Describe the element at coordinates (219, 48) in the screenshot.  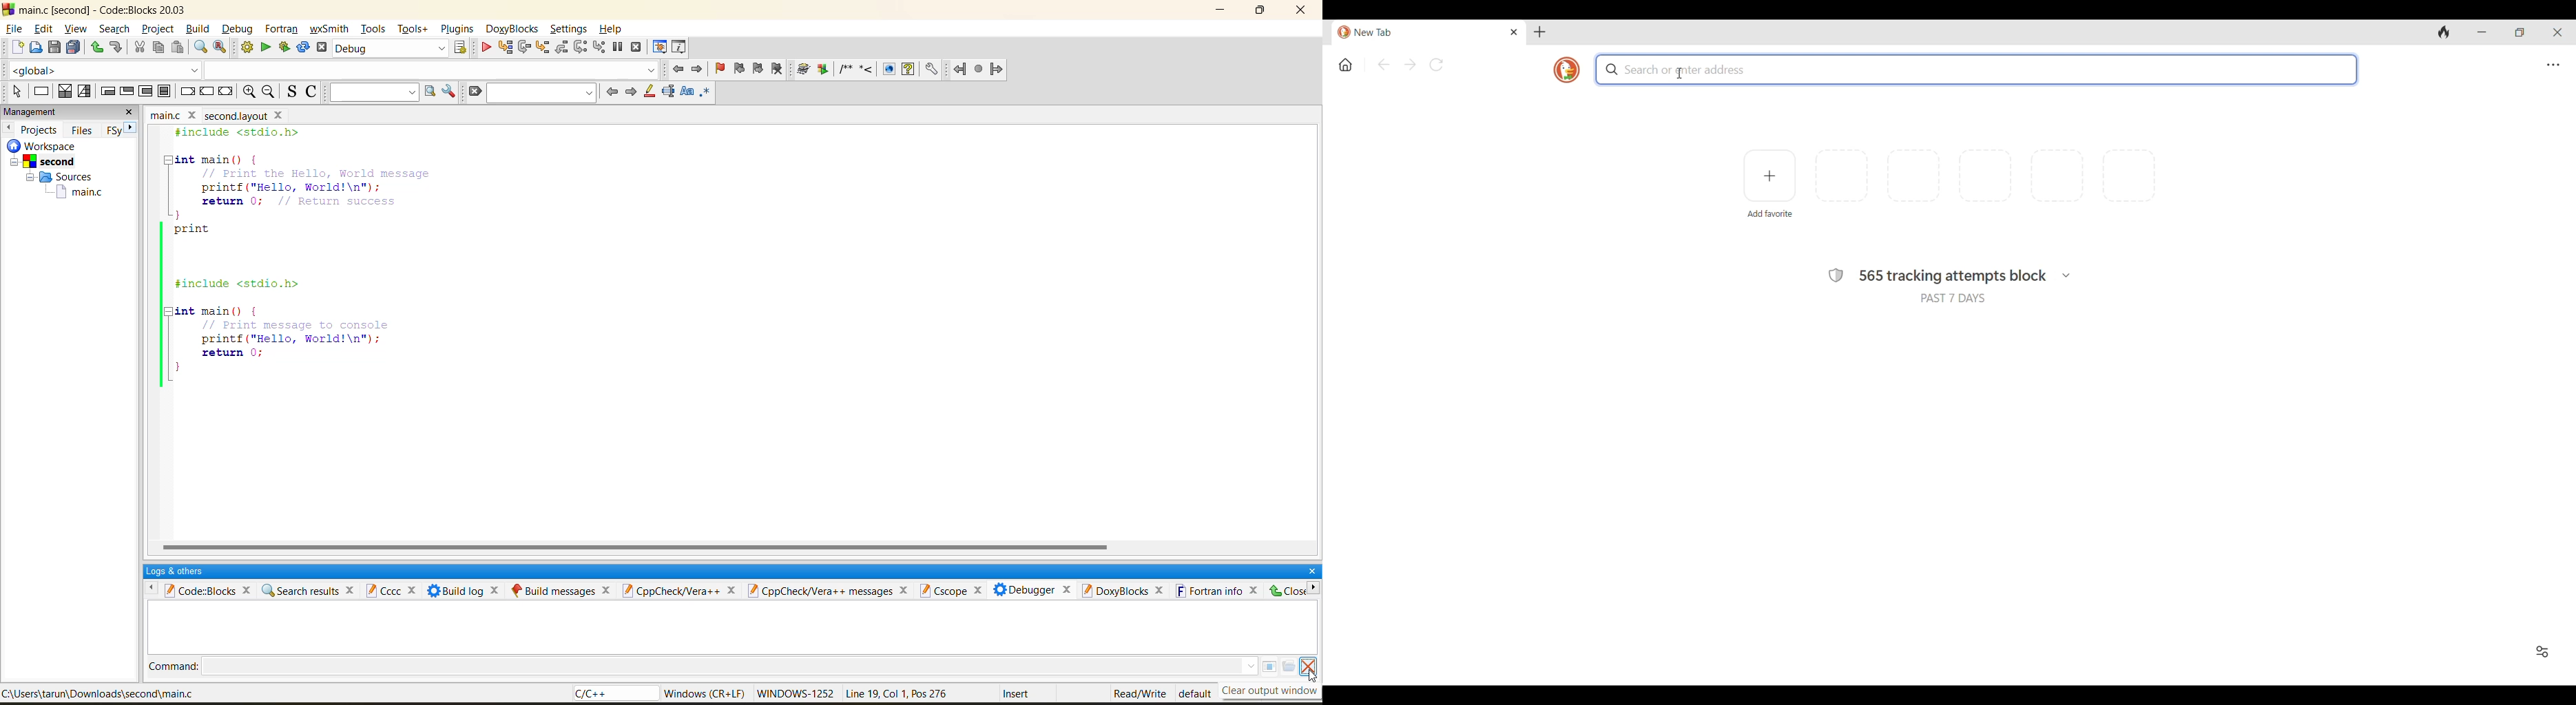
I see `replace` at that location.